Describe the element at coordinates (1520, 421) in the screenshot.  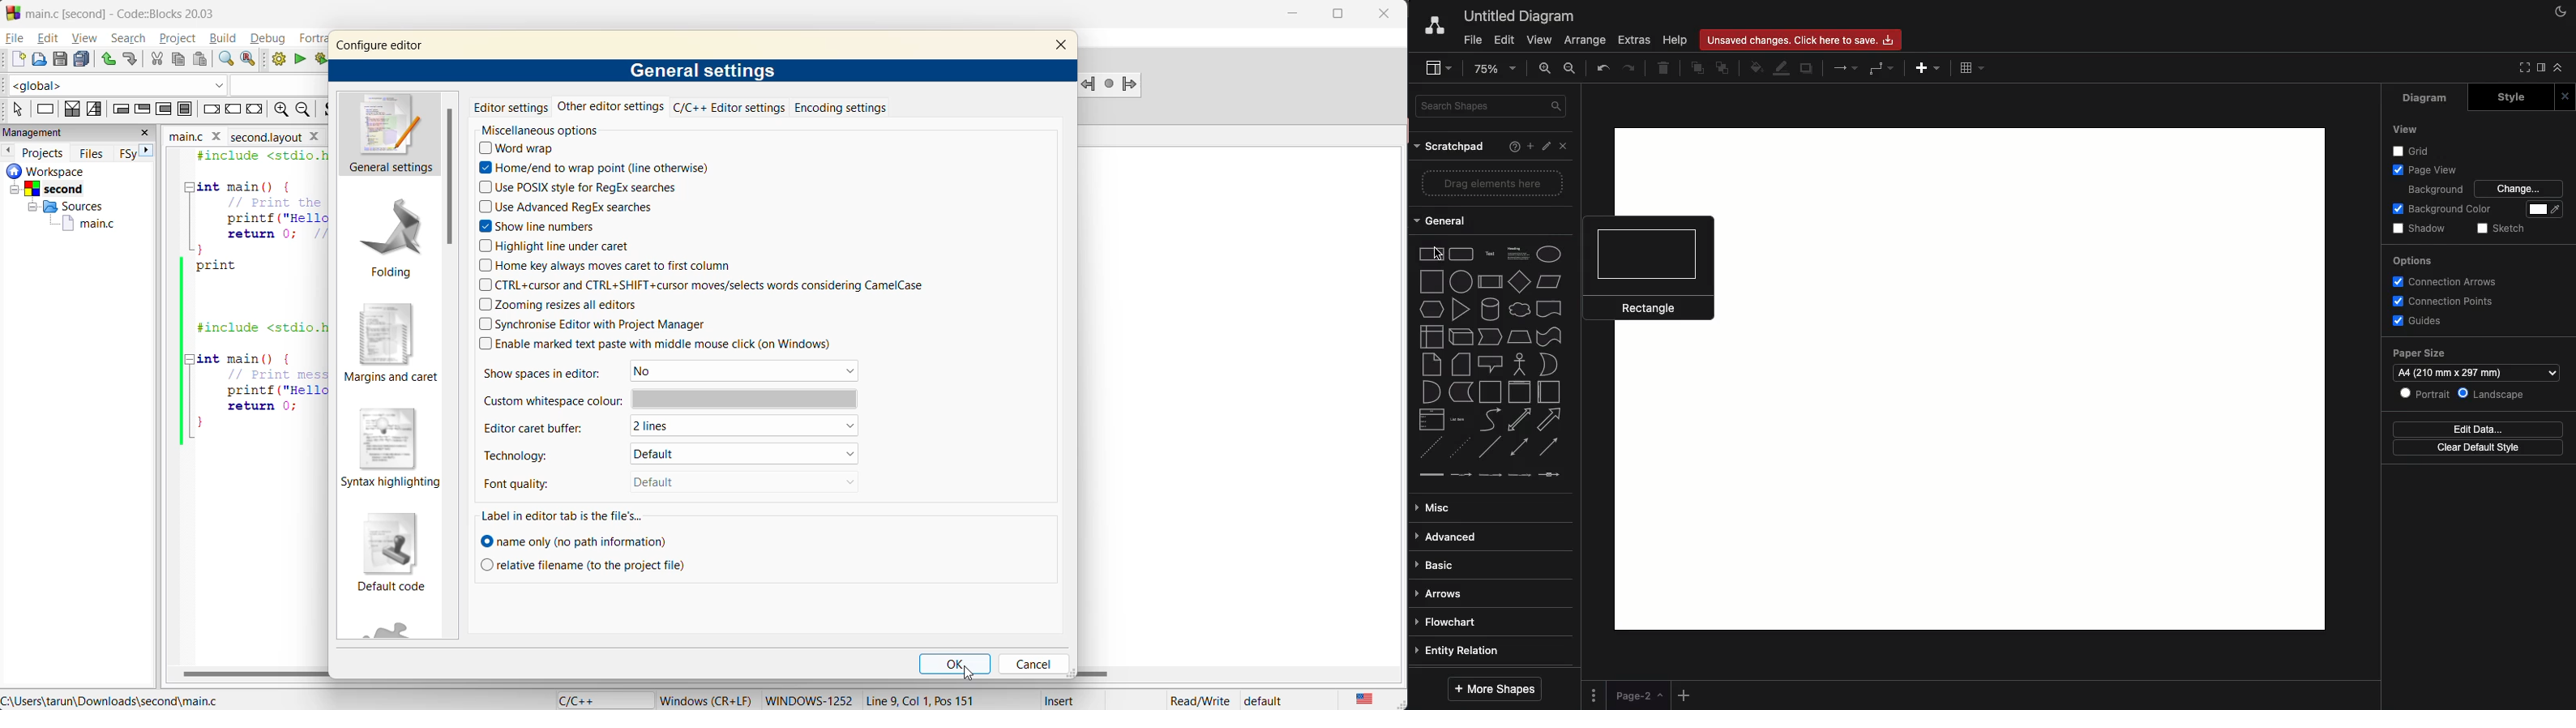
I see `bidirectional arrow` at that location.